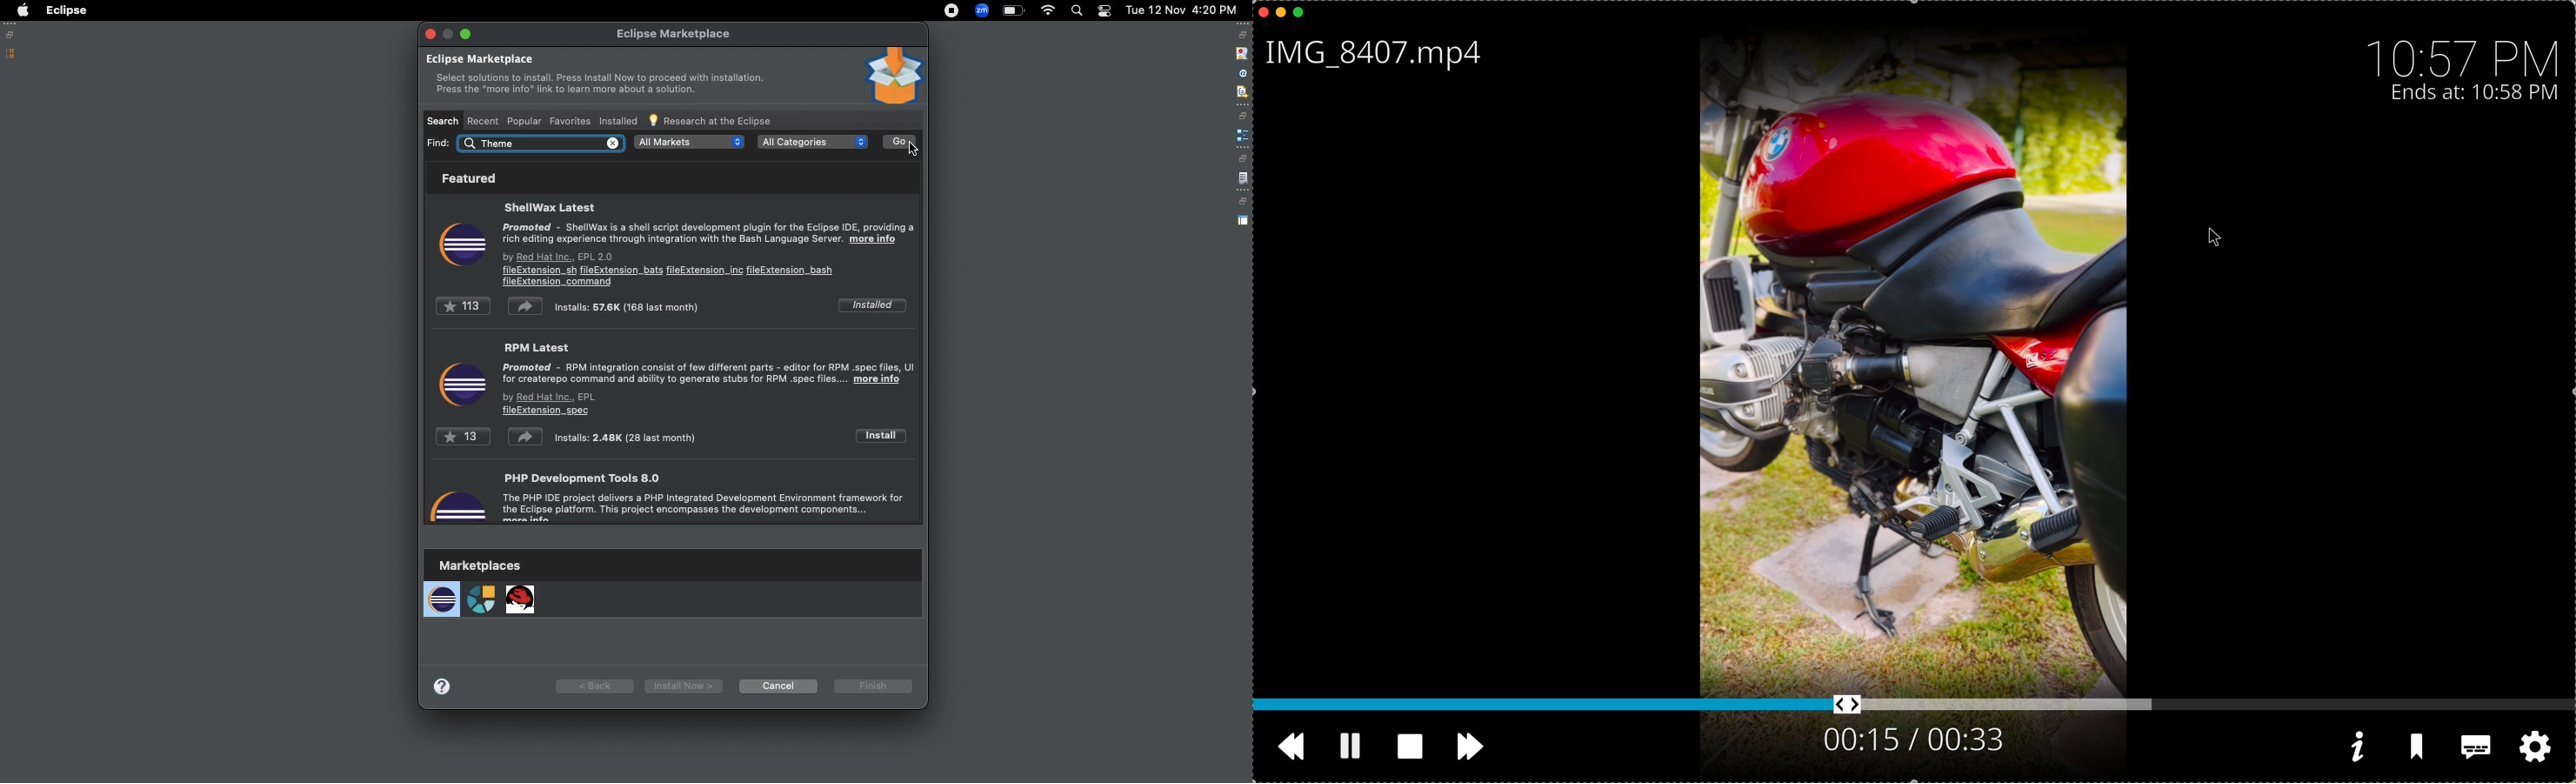 The width and height of the screenshot is (2576, 784). Describe the element at coordinates (1304, 13) in the screenshot. I see `maximize ` at that location.